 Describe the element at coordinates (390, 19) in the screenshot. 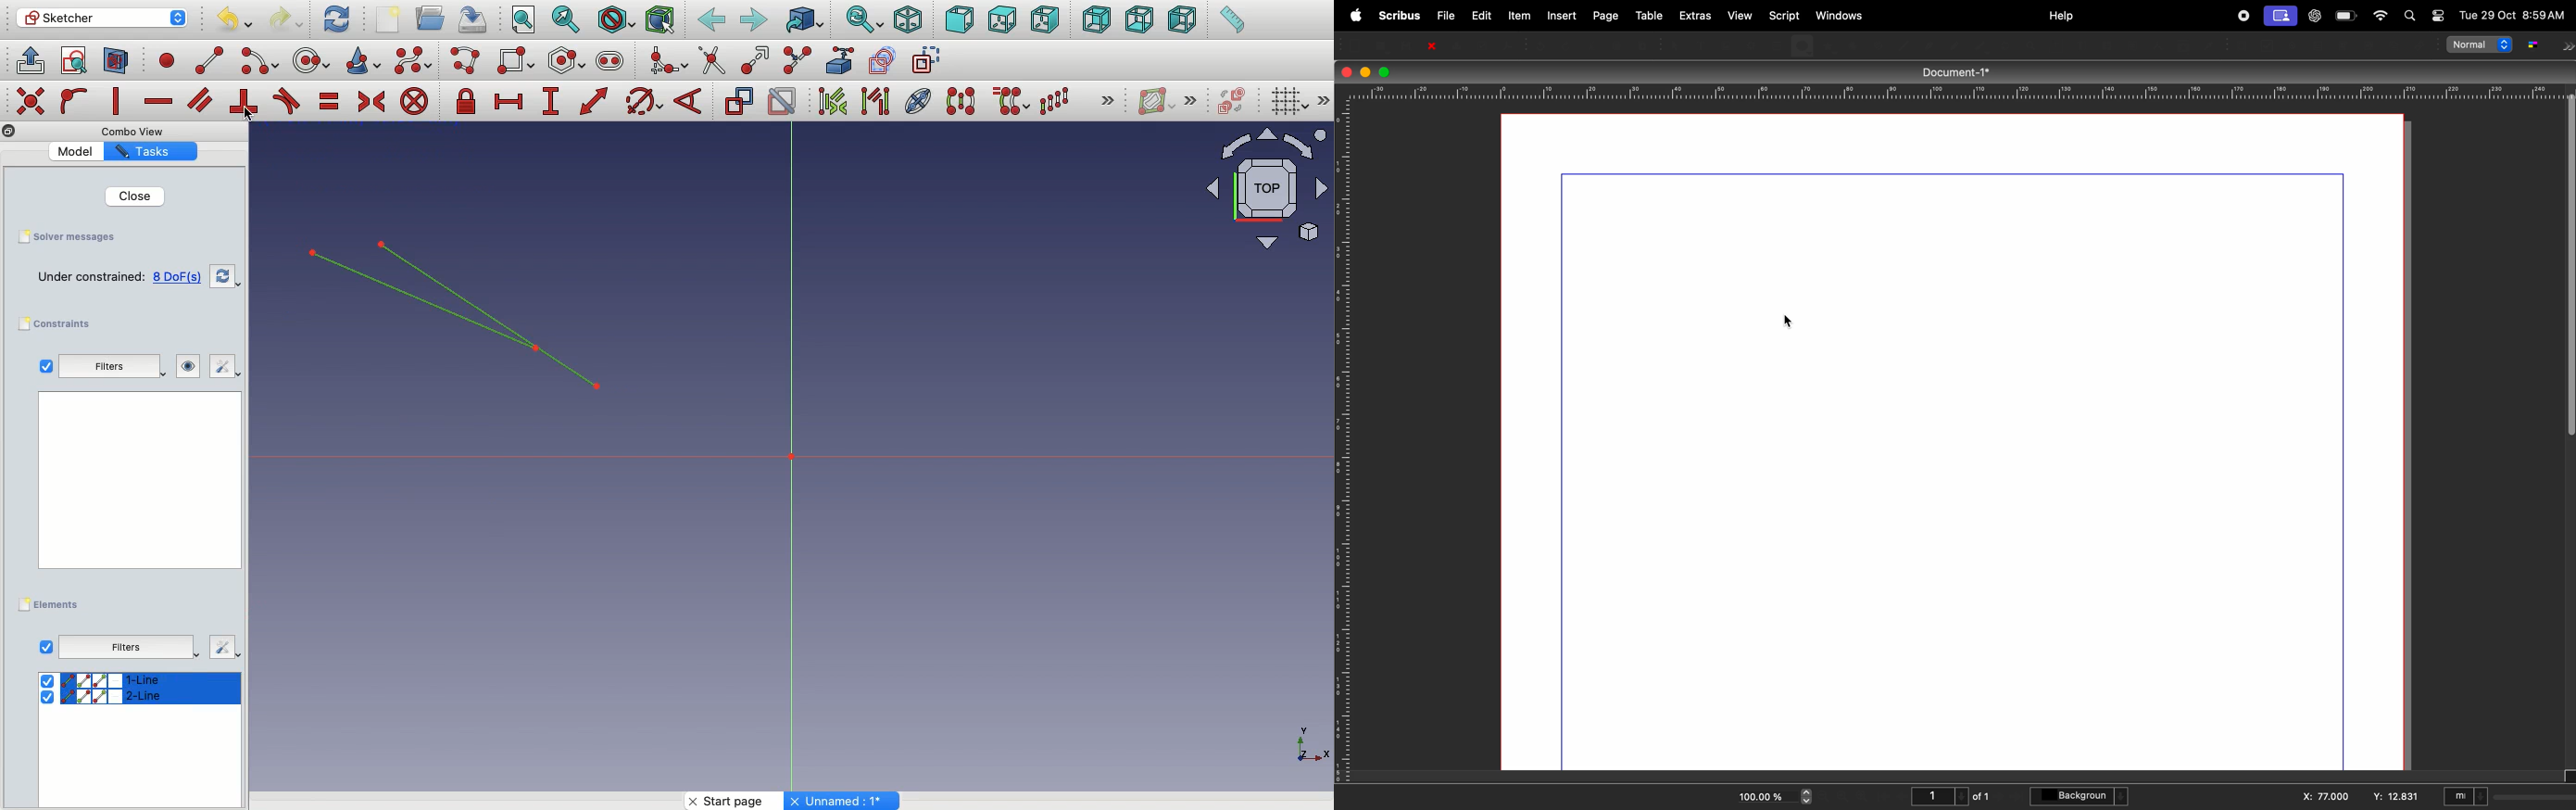

I see `New` at that location.